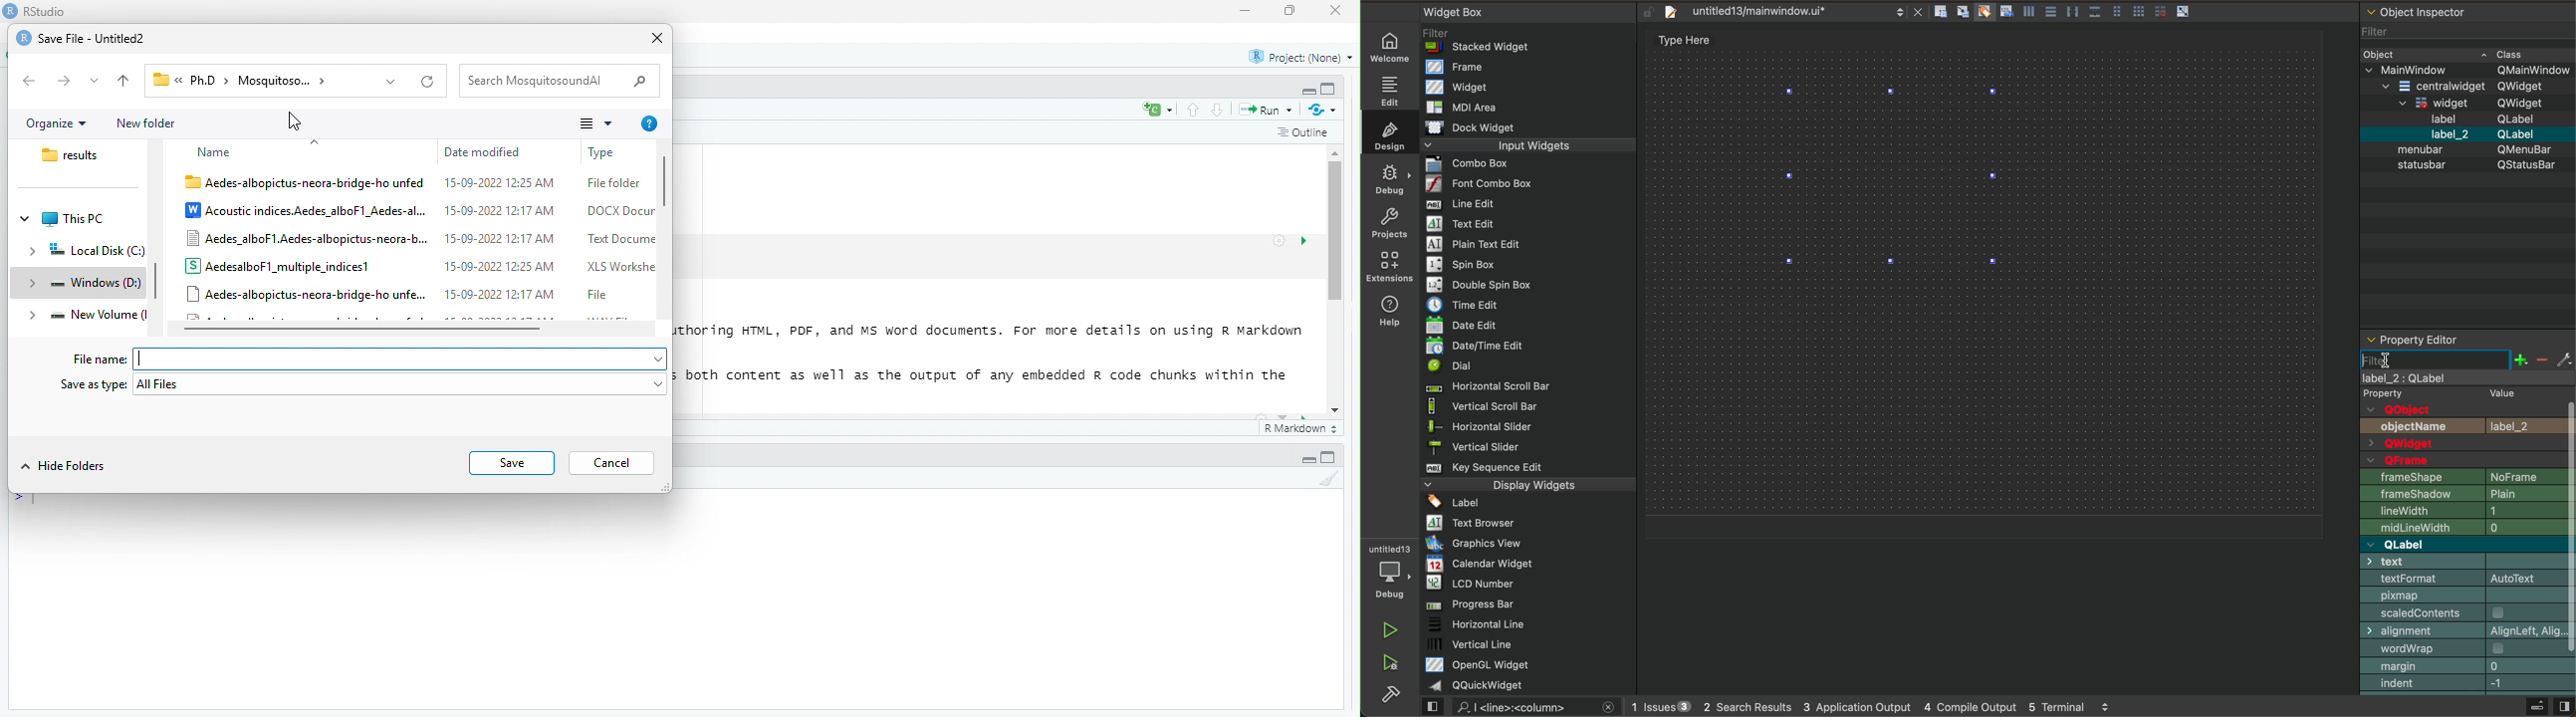  Describe the element at coordinates (1290, 11) in the screenshot. I see `maximise` at that location.